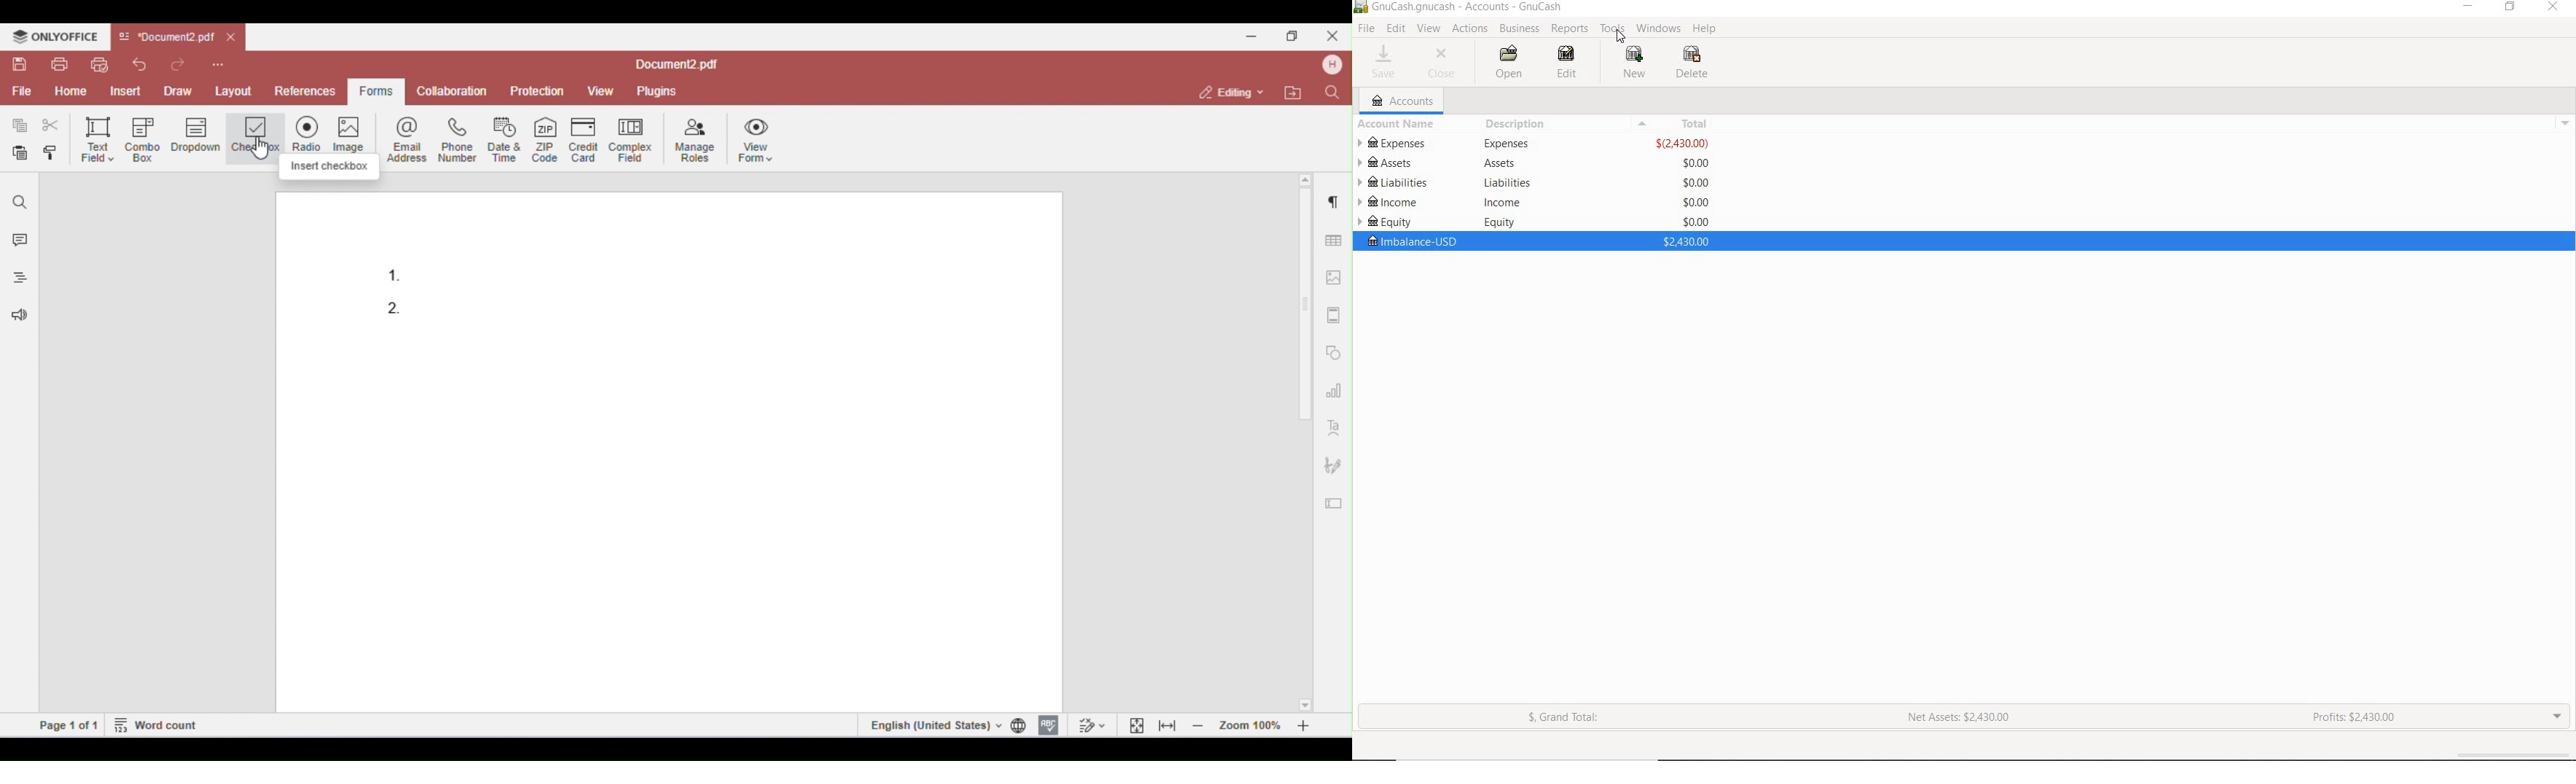 This screenshot has height=784, width=2576. What do you see at coordinates (1430, 29) in the screenshot?
I see `VIEW` at bounding box center [1430, 29].